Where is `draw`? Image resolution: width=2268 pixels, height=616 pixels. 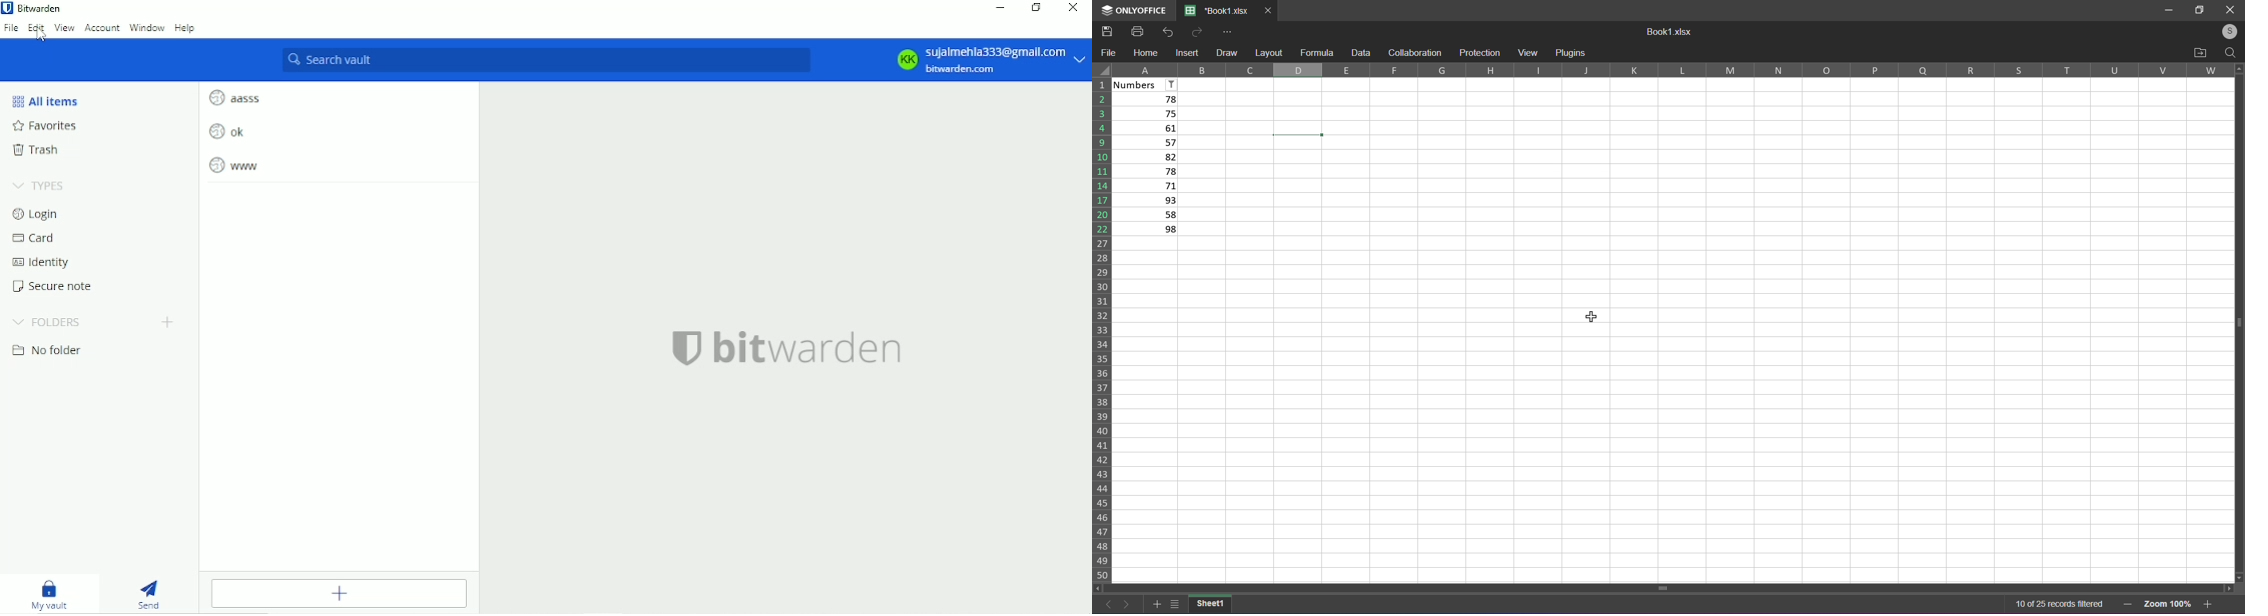 draw is located at coordinates (1226, 52).